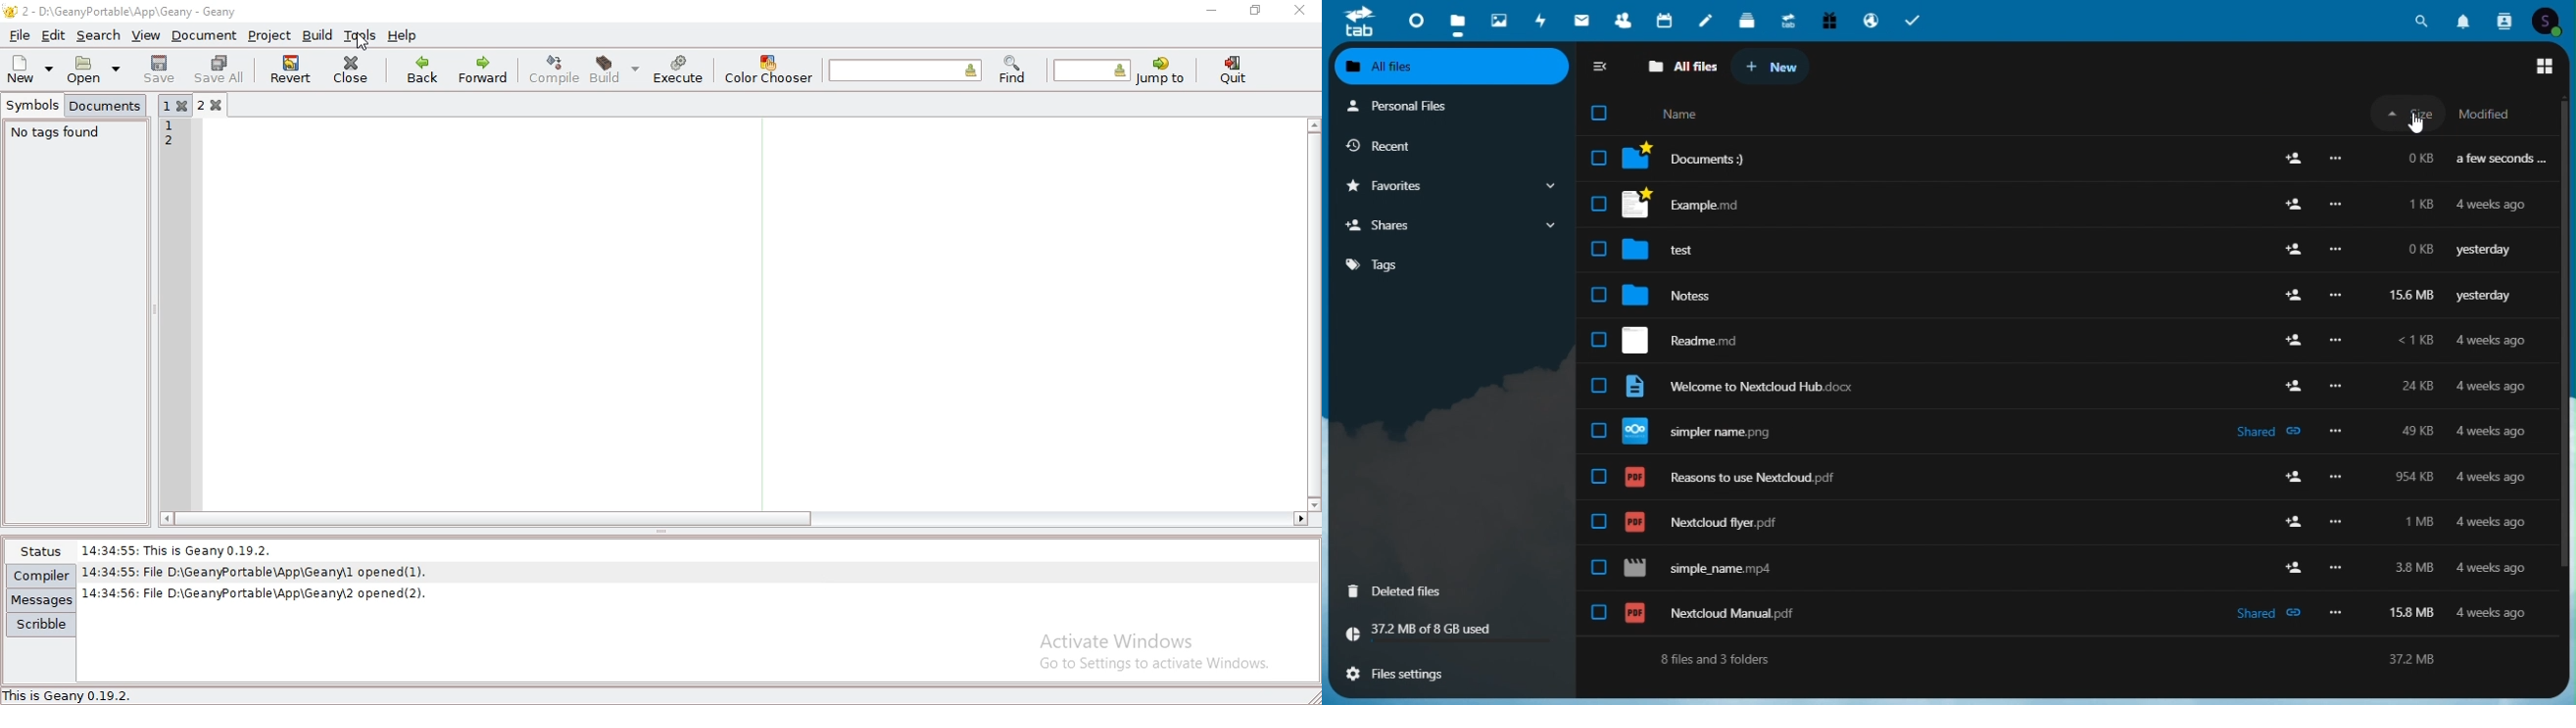 Image resolution: width=2576 pixels, height=728 pixels. What do you see at coordinates (1391, 262) in the screenshot?
I see `Tag` at bounding box center [1391, 262].